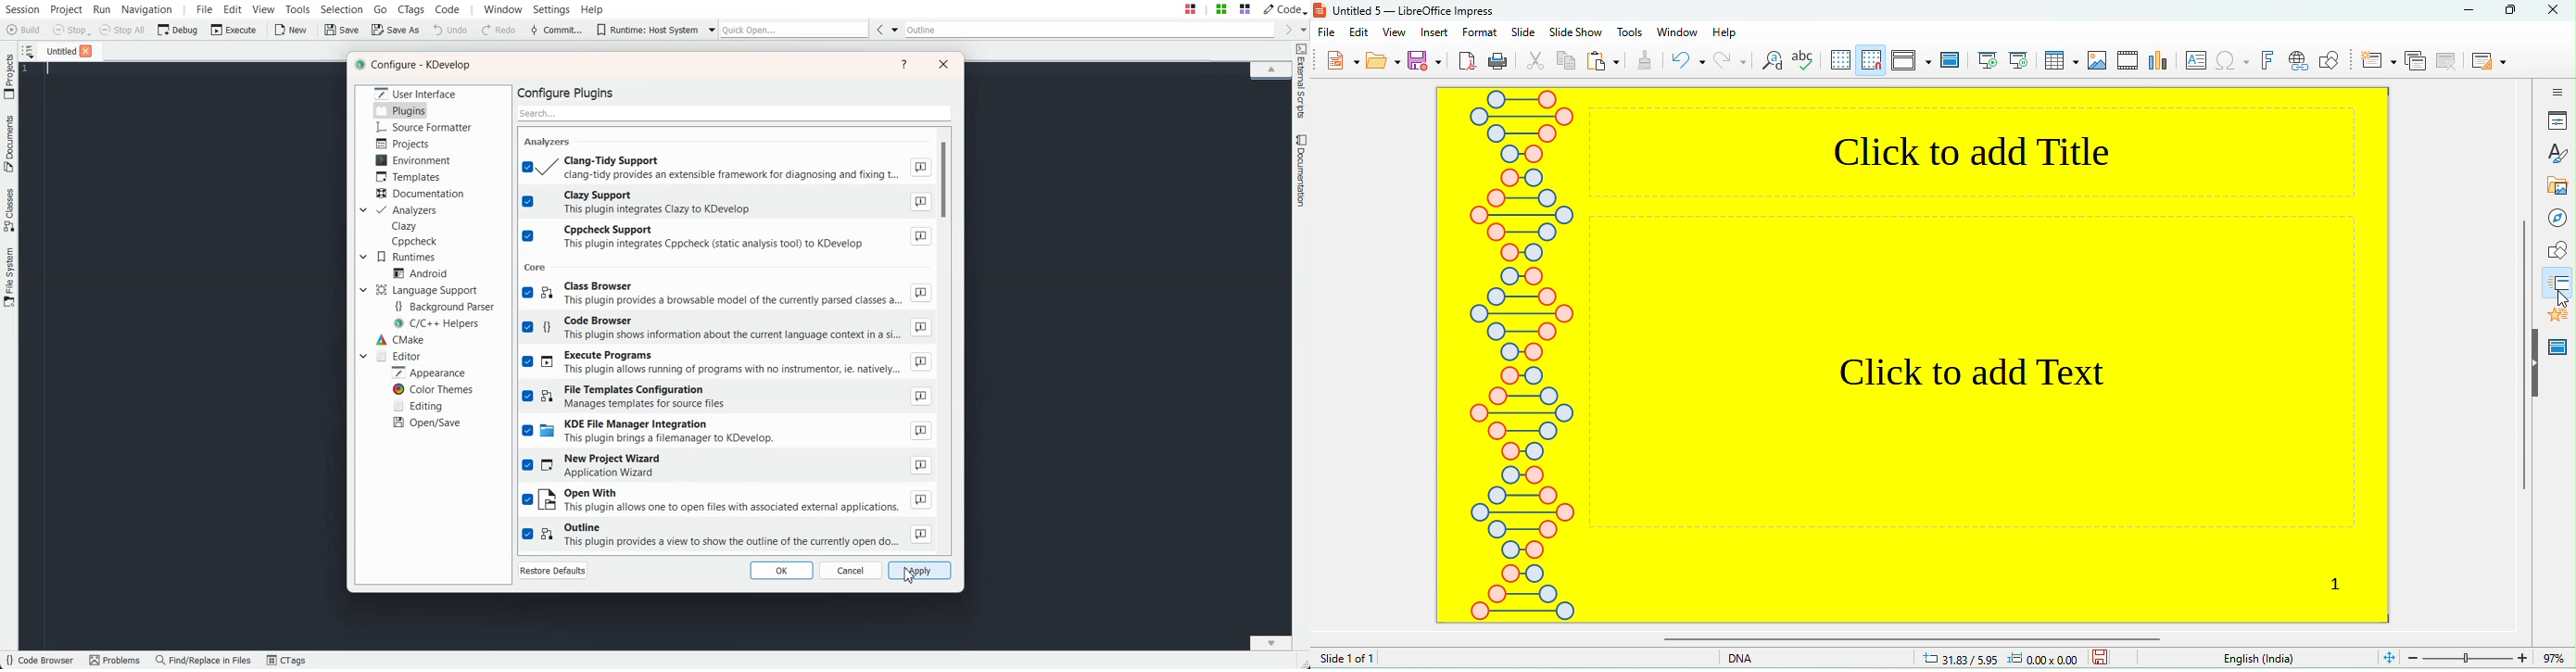 This screenshot has width=2576, height=672. What do you see at coordinates (2098, 63) in the screenshot?
I see `image` at bounding box center [2098, 63].